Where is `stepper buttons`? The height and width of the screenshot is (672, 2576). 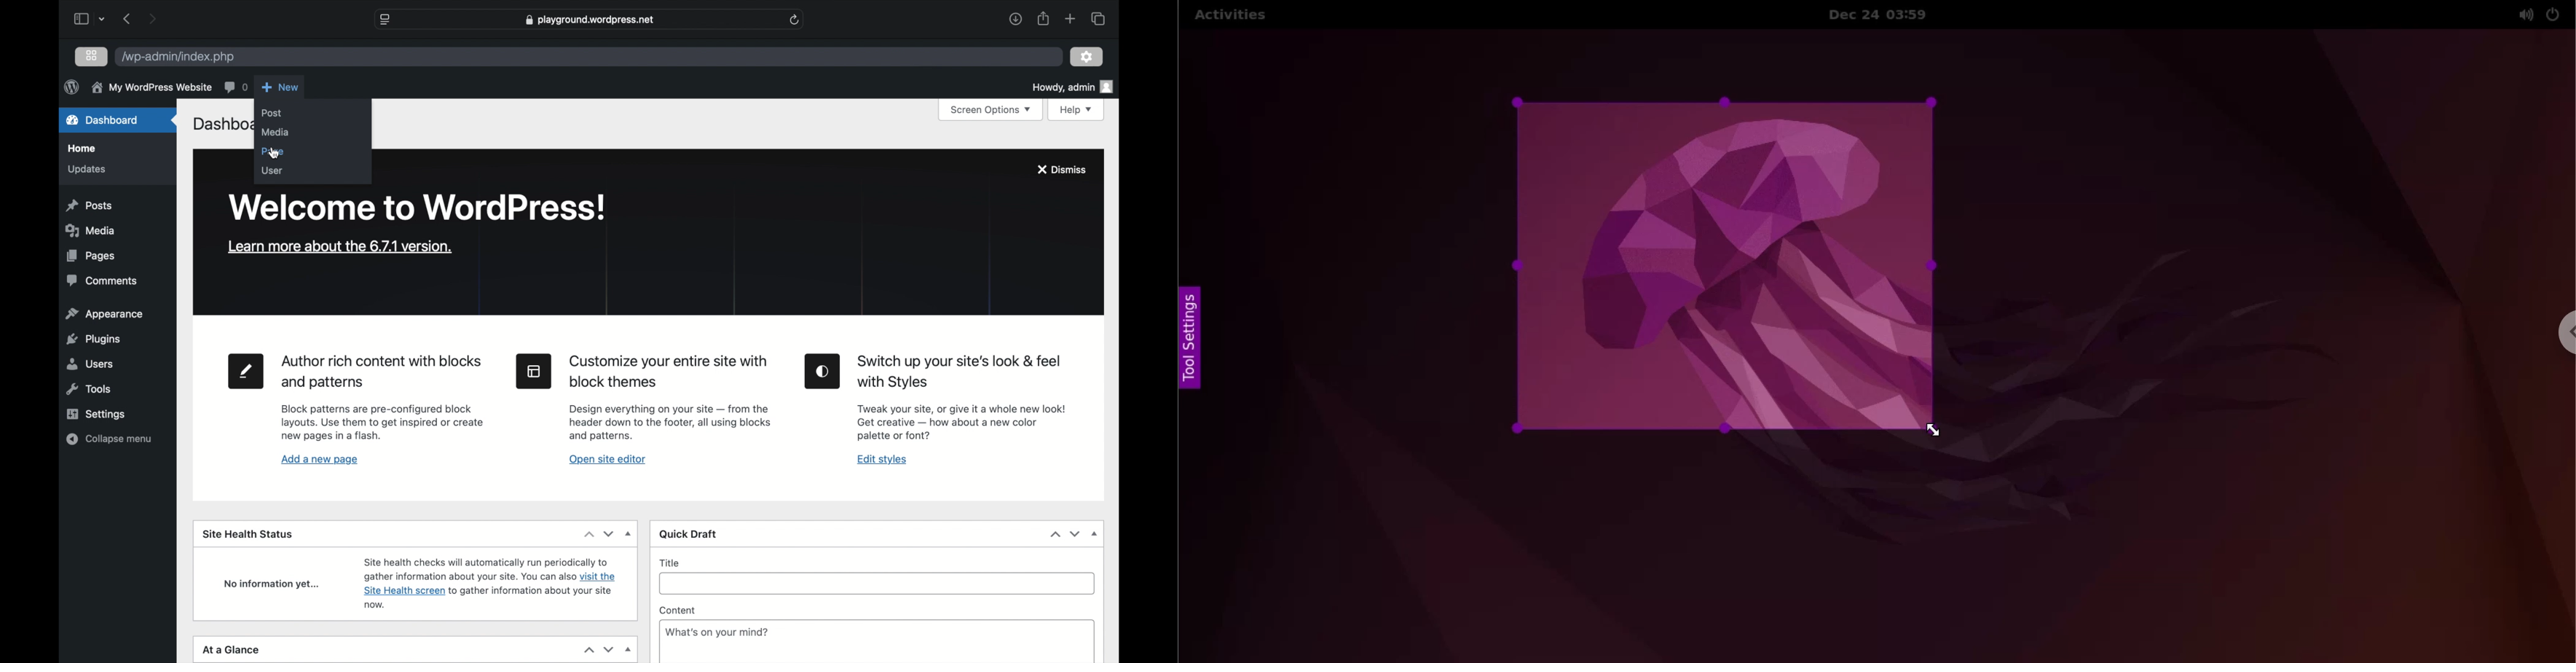
stepper buttons is located at coordinates (599, 649).